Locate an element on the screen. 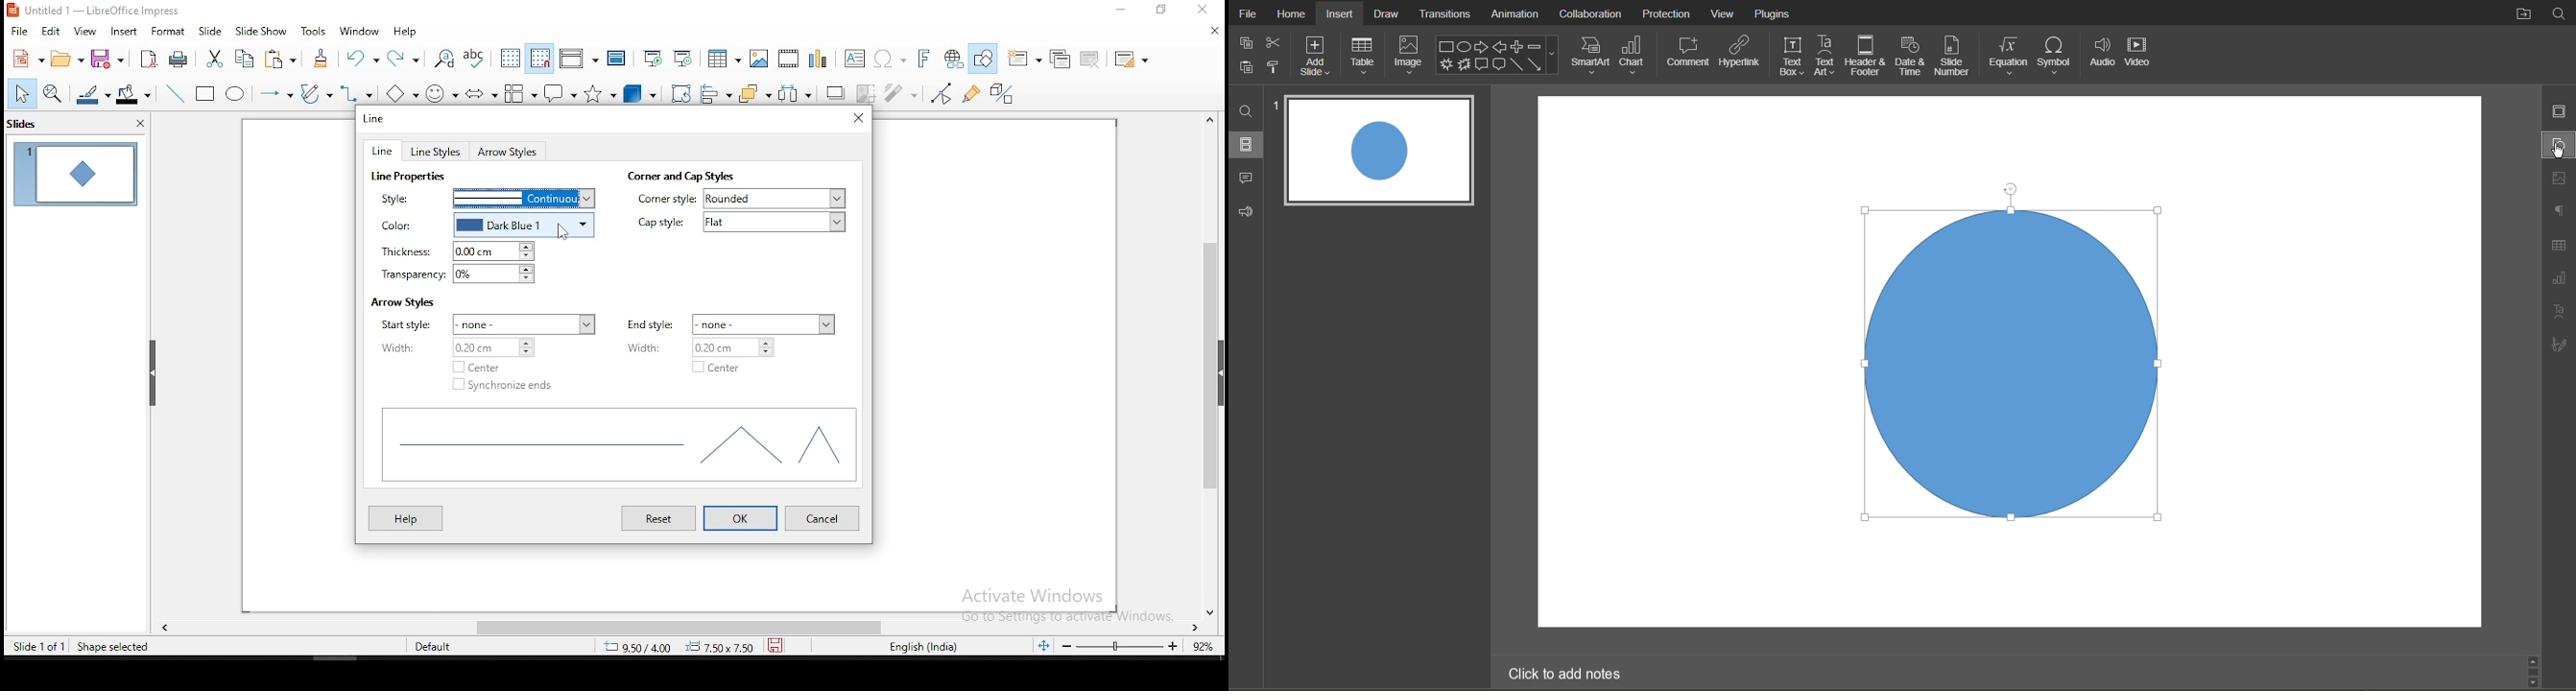 The width and height of the screenshot is (2576, 700). 92% is located at coordinates (1207, 646).